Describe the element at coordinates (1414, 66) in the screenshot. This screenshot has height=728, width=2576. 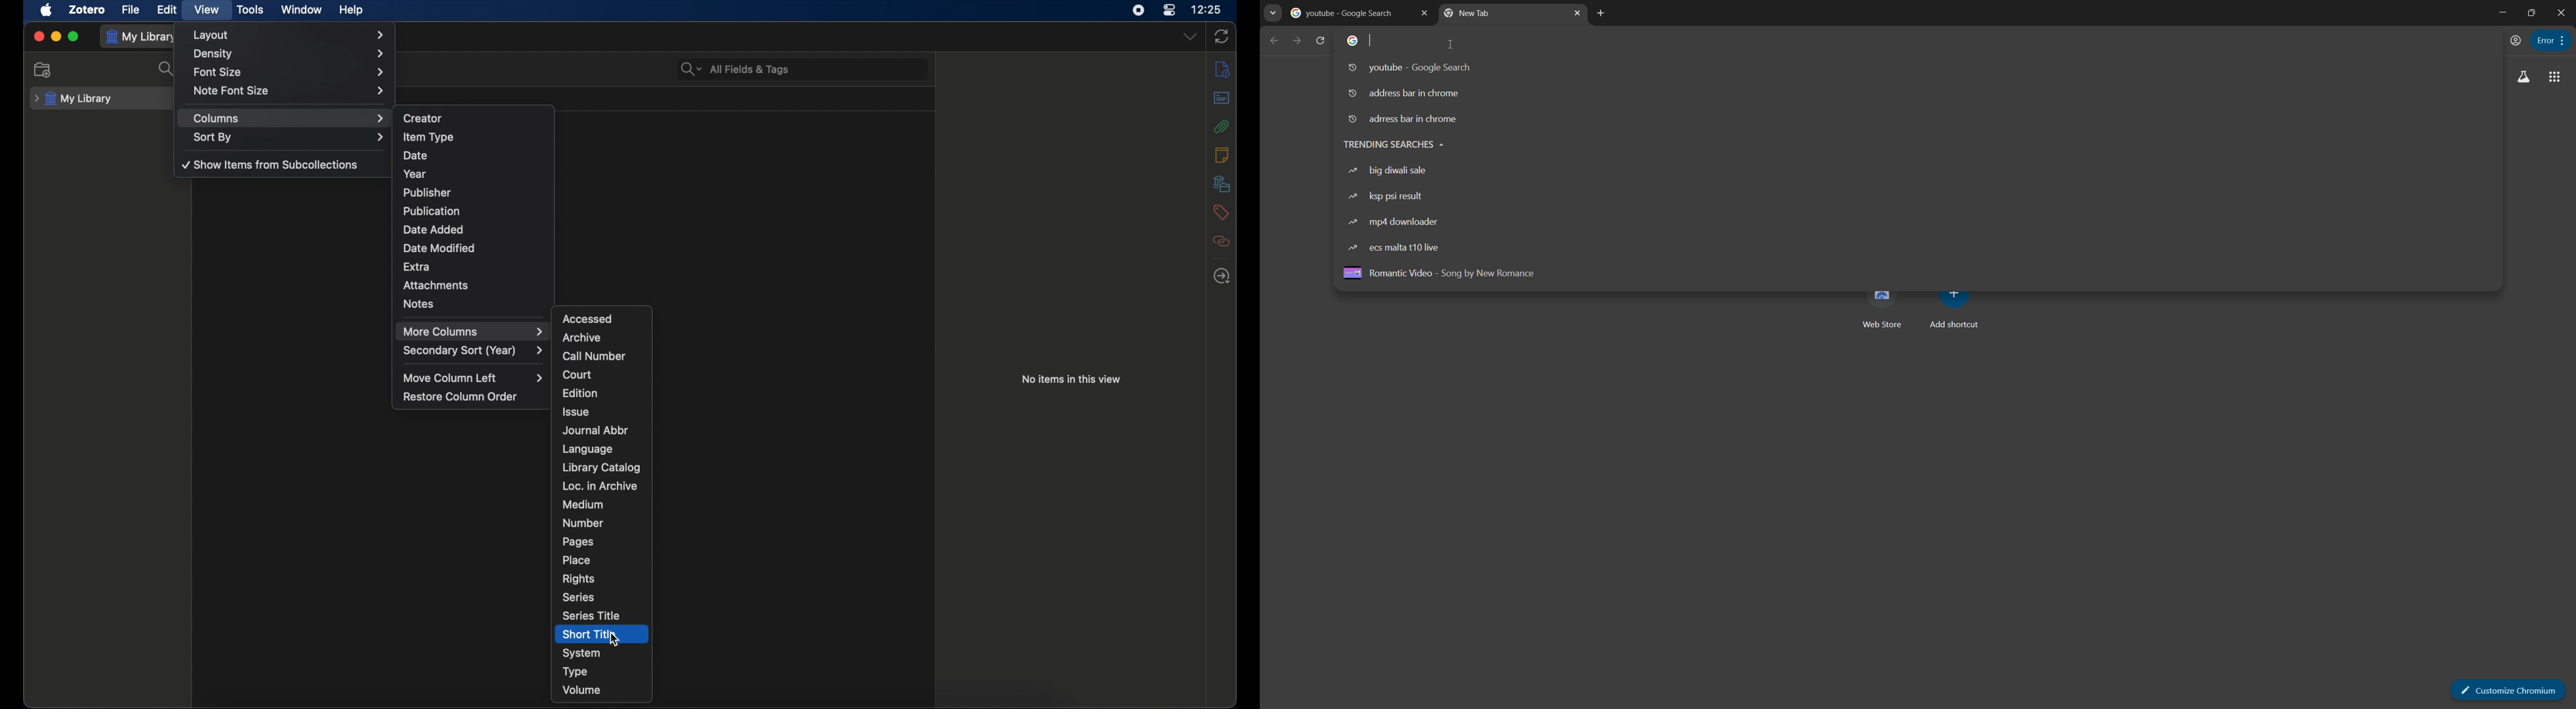
I see `youtube google search` at that location.